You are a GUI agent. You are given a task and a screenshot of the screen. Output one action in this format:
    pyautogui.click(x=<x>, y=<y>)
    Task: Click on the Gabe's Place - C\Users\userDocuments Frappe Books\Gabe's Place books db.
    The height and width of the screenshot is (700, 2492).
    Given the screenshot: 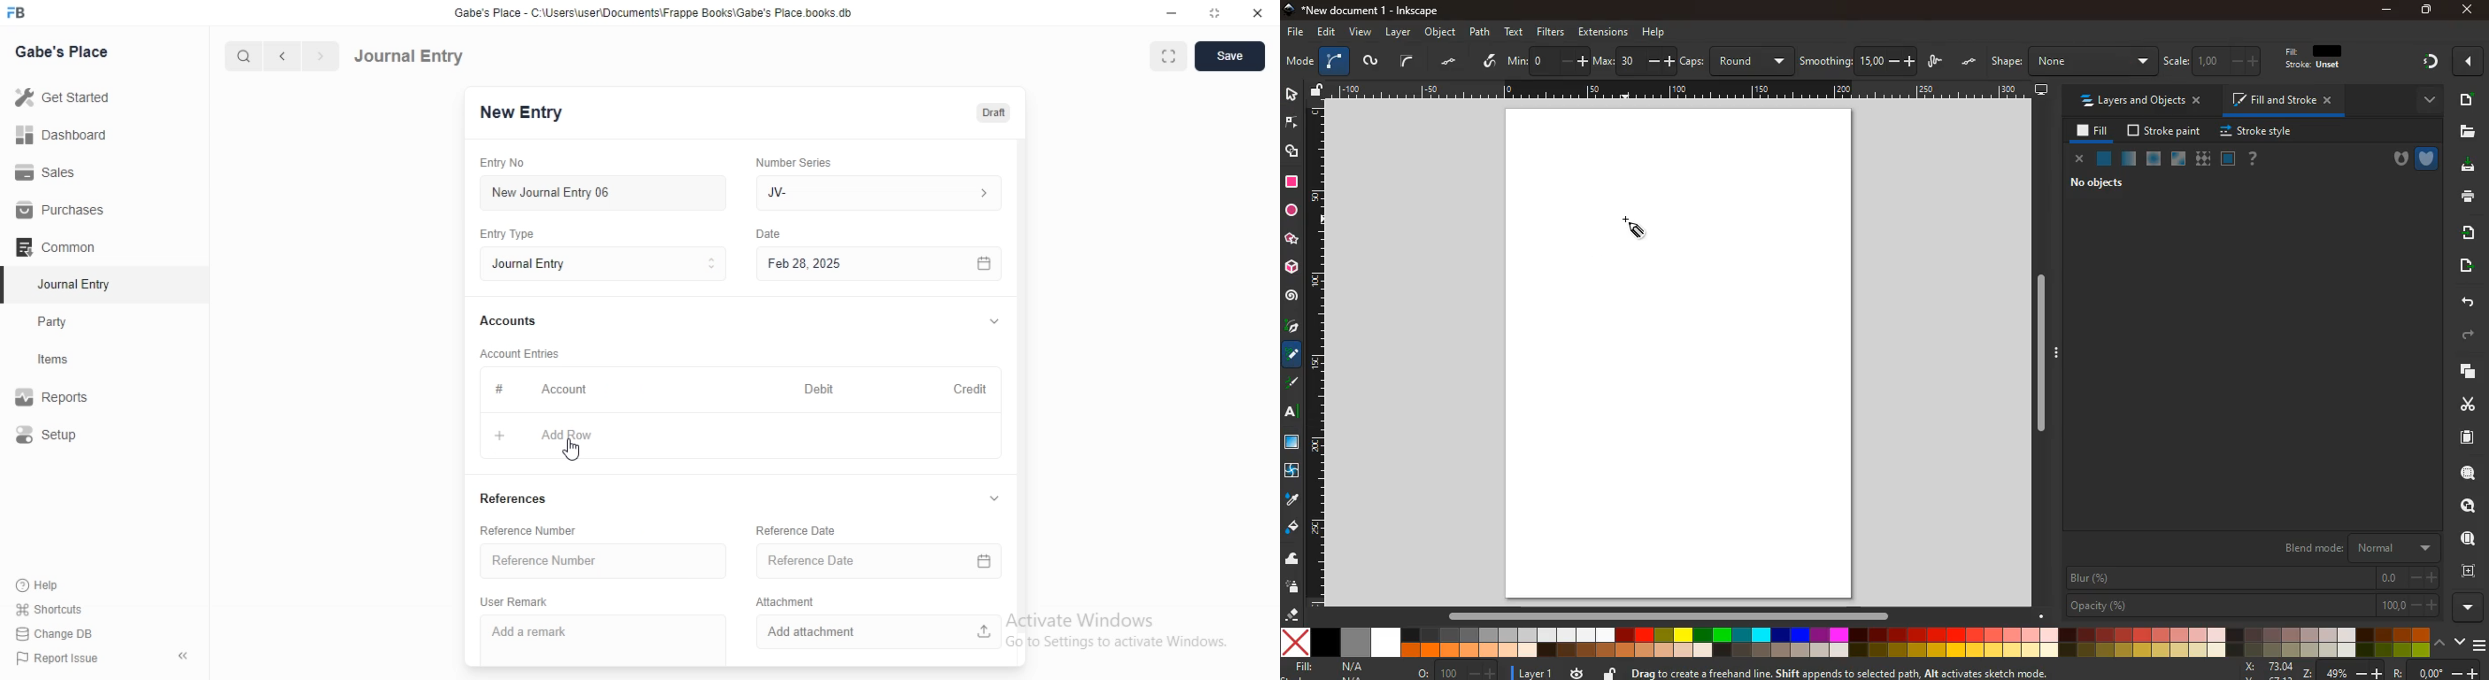 What is the action you would take?
    pyautogui.click(x=654, y=13)
    